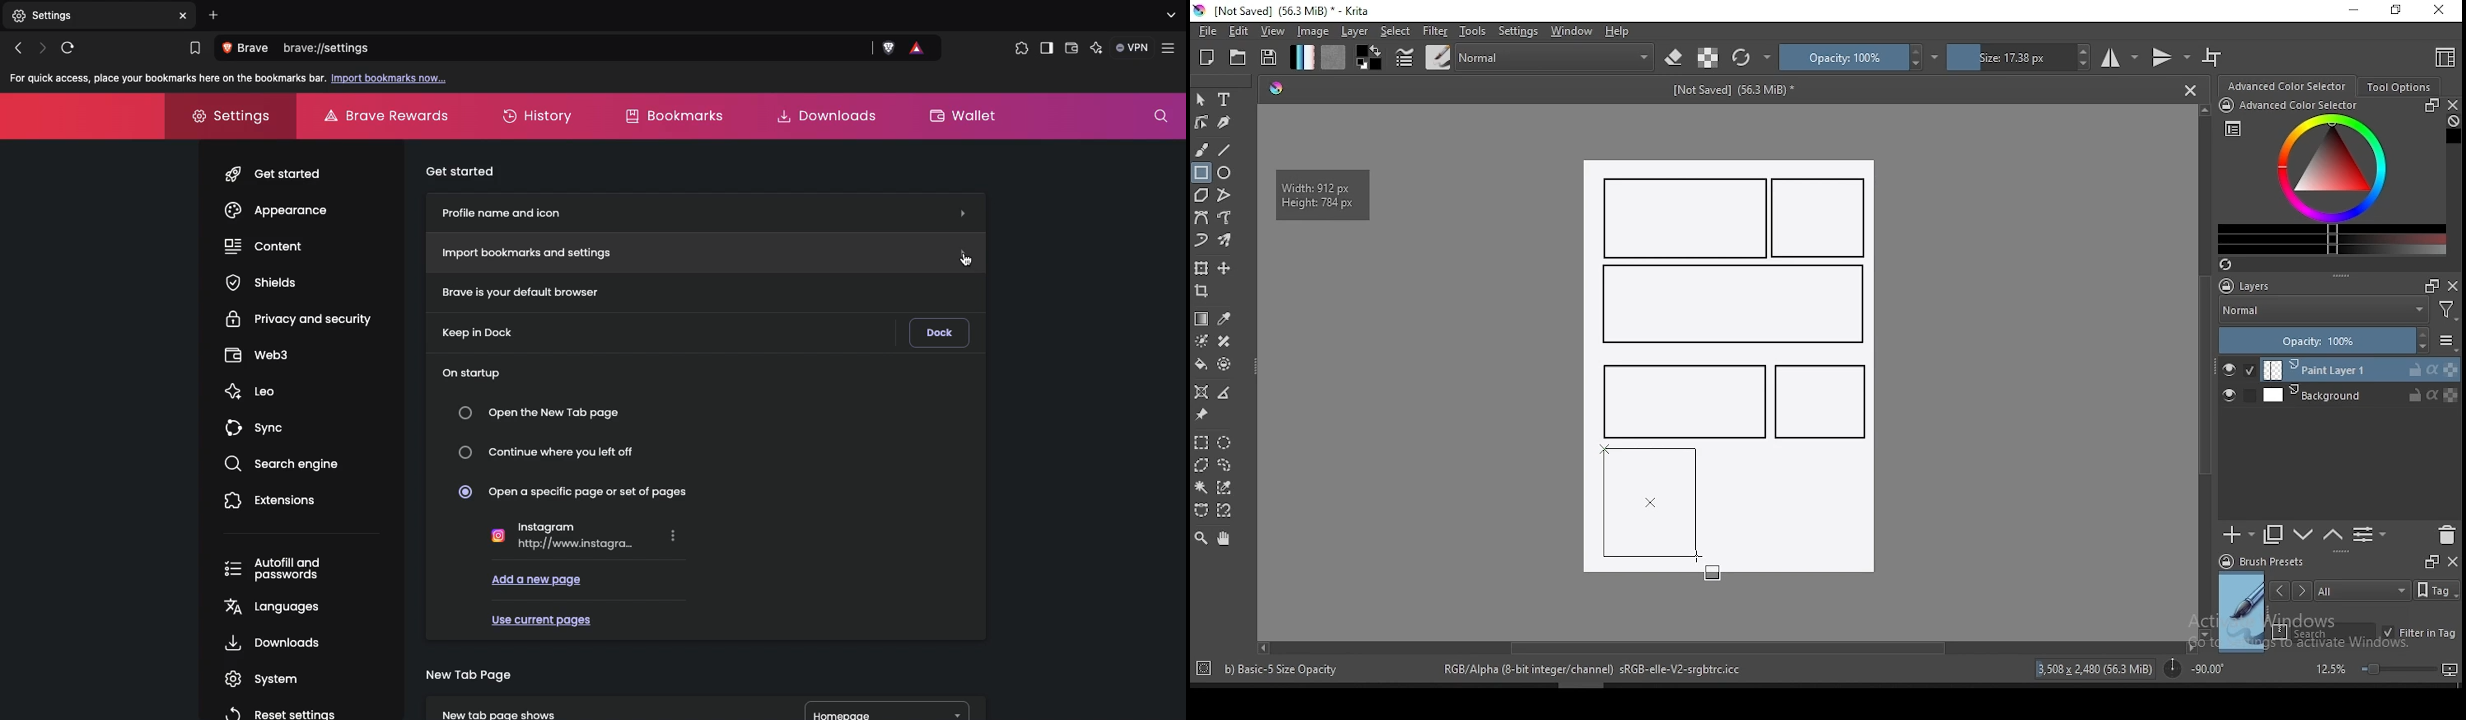 The width and height of the screenshot is (2492, 728). Describe the element at coordinates (1276, 88) in the screenshot. I see `Hue` at that location.